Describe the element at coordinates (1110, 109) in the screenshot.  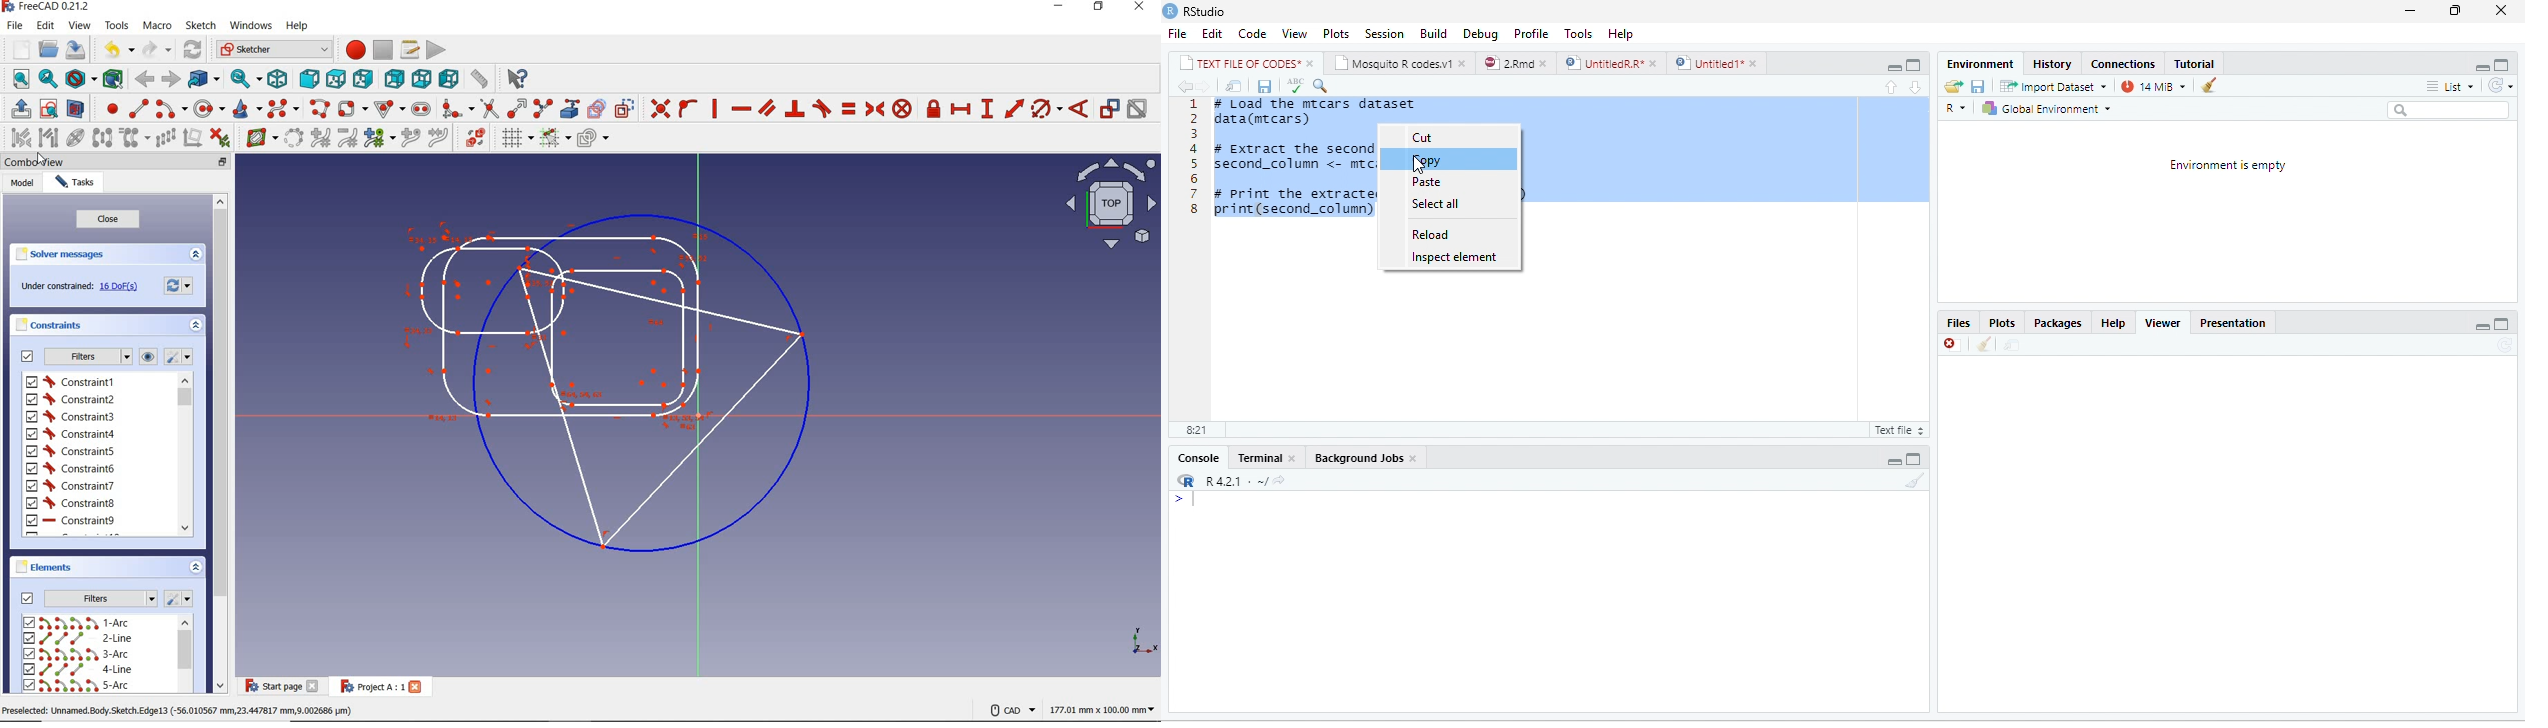
I see `toggle driving` at that location.